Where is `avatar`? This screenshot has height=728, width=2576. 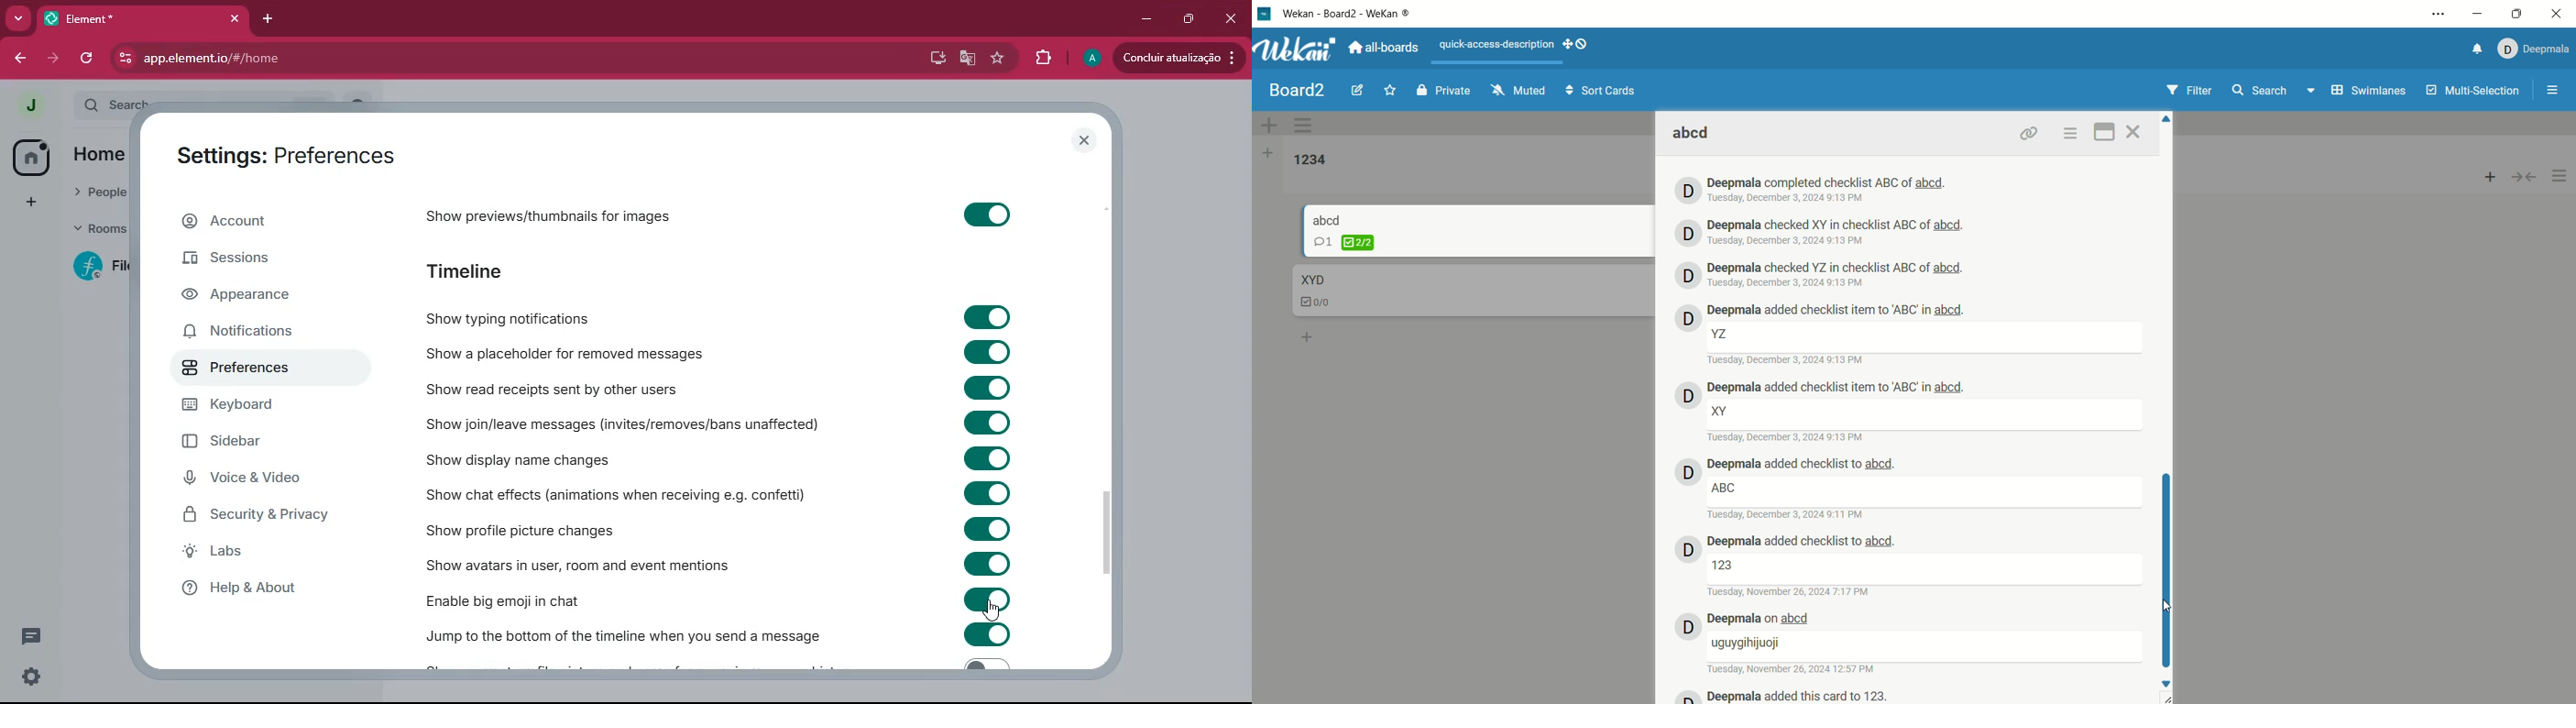 avatar is located at coordinates (1685, 317).